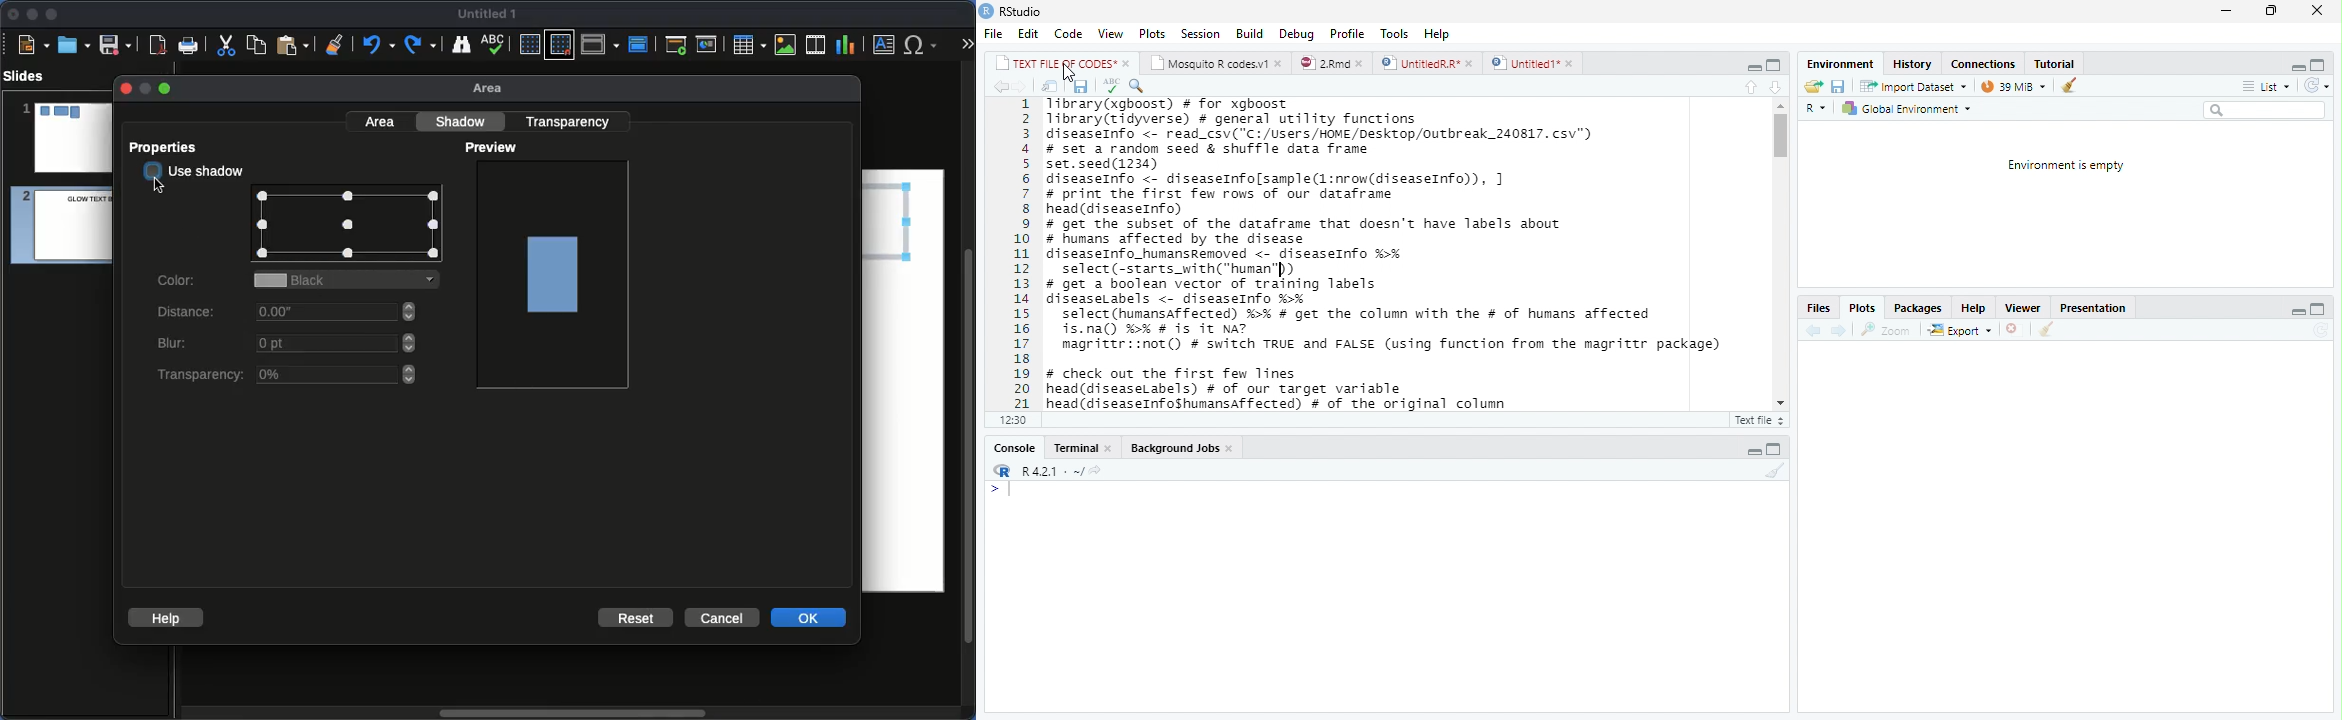 The image size is (2352, 728). Describe the element at coordinates (1394, 33) in the screenshot. I see `Tools` at that location.